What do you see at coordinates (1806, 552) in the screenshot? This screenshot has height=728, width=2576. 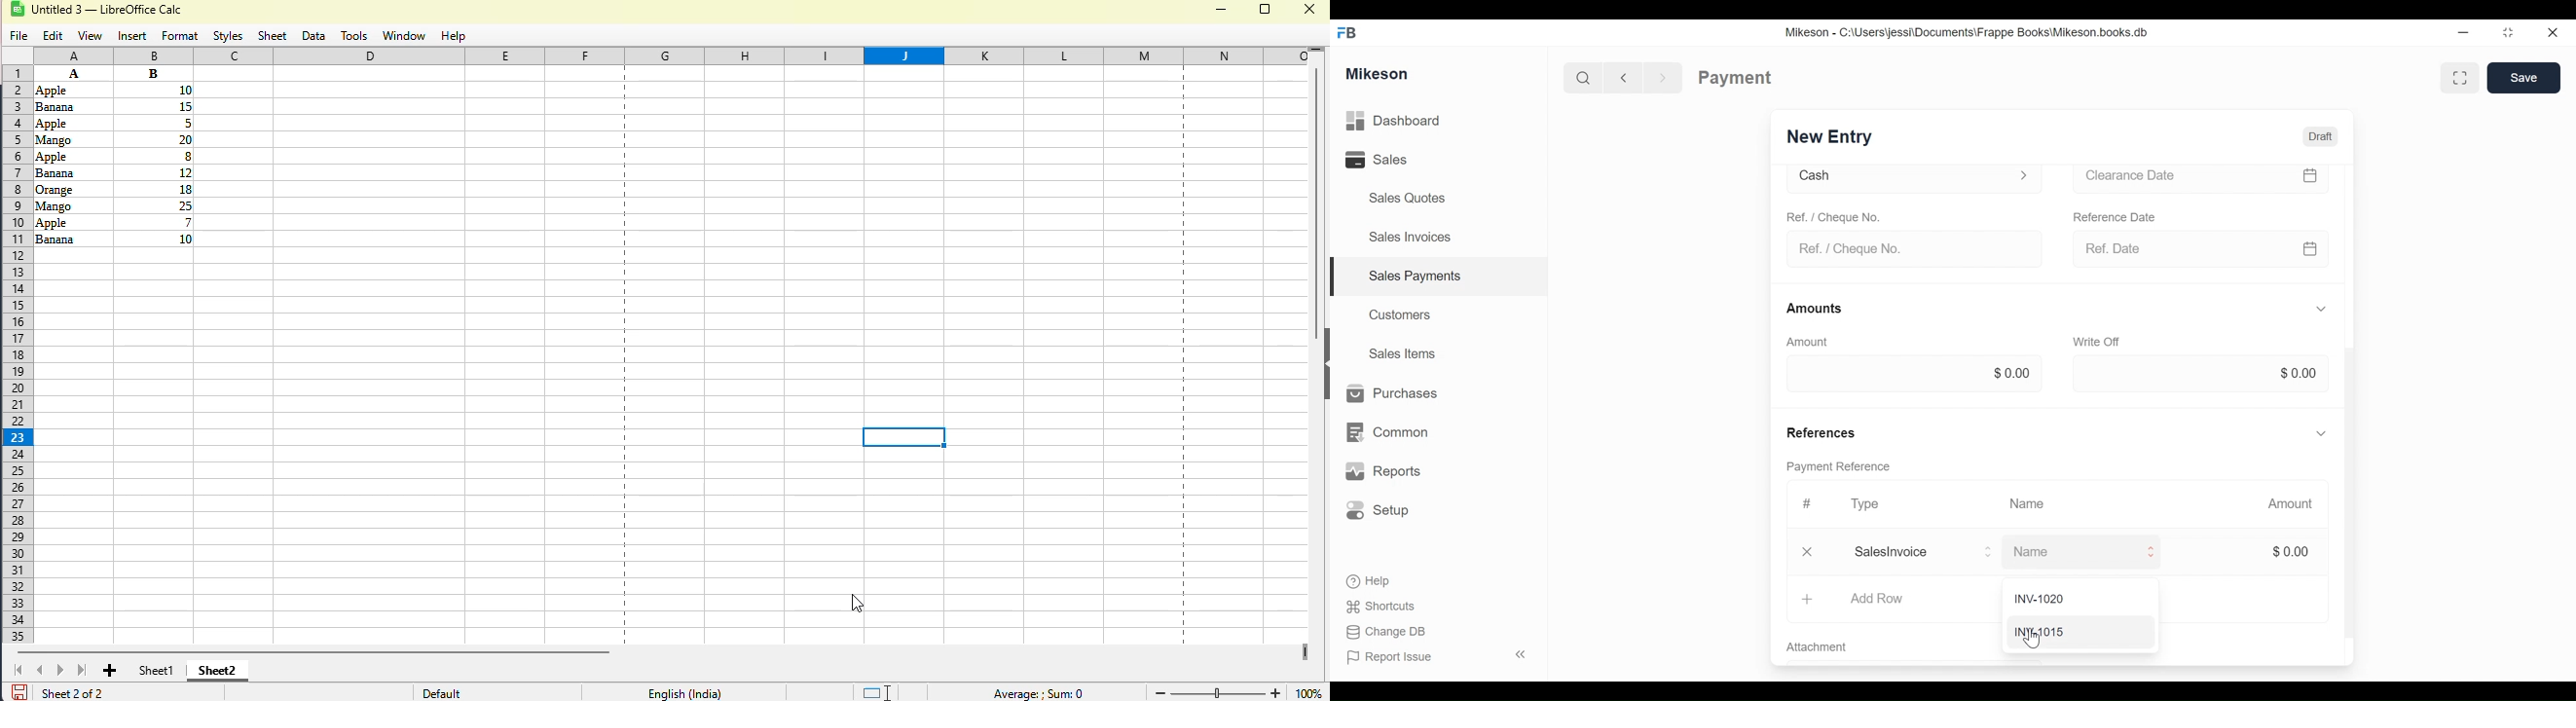 I see `Close` at bounding box center [1806, 552].